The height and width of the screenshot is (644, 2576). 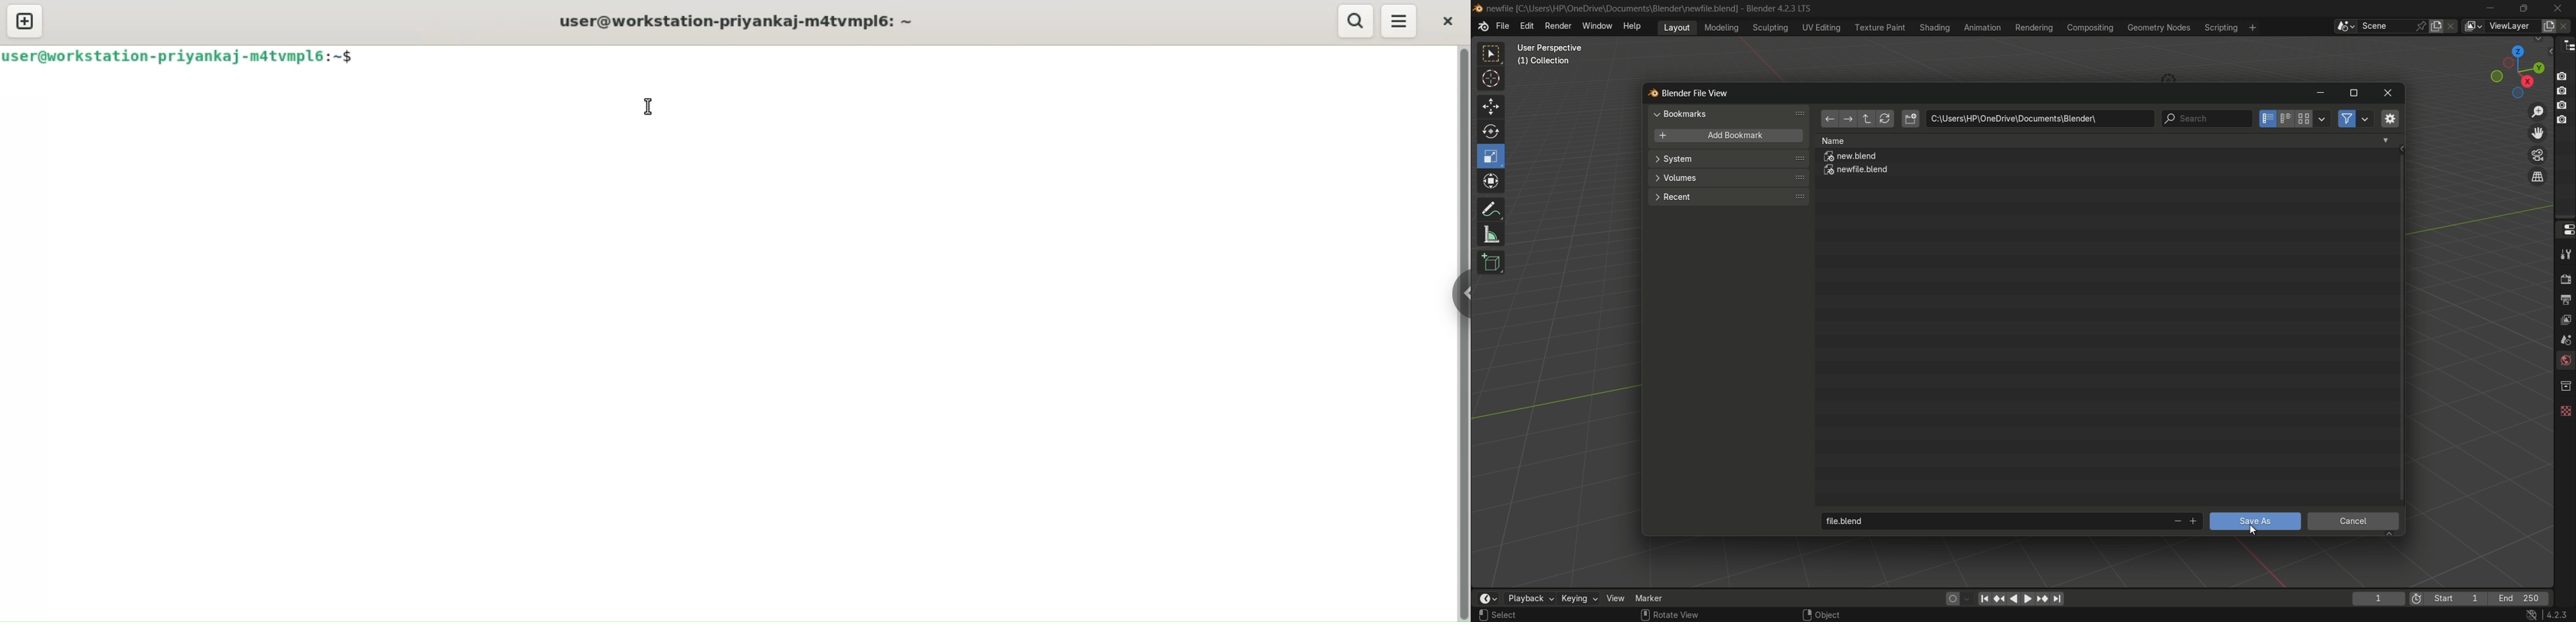 I want to click on search, so click(x=1353, y=21).